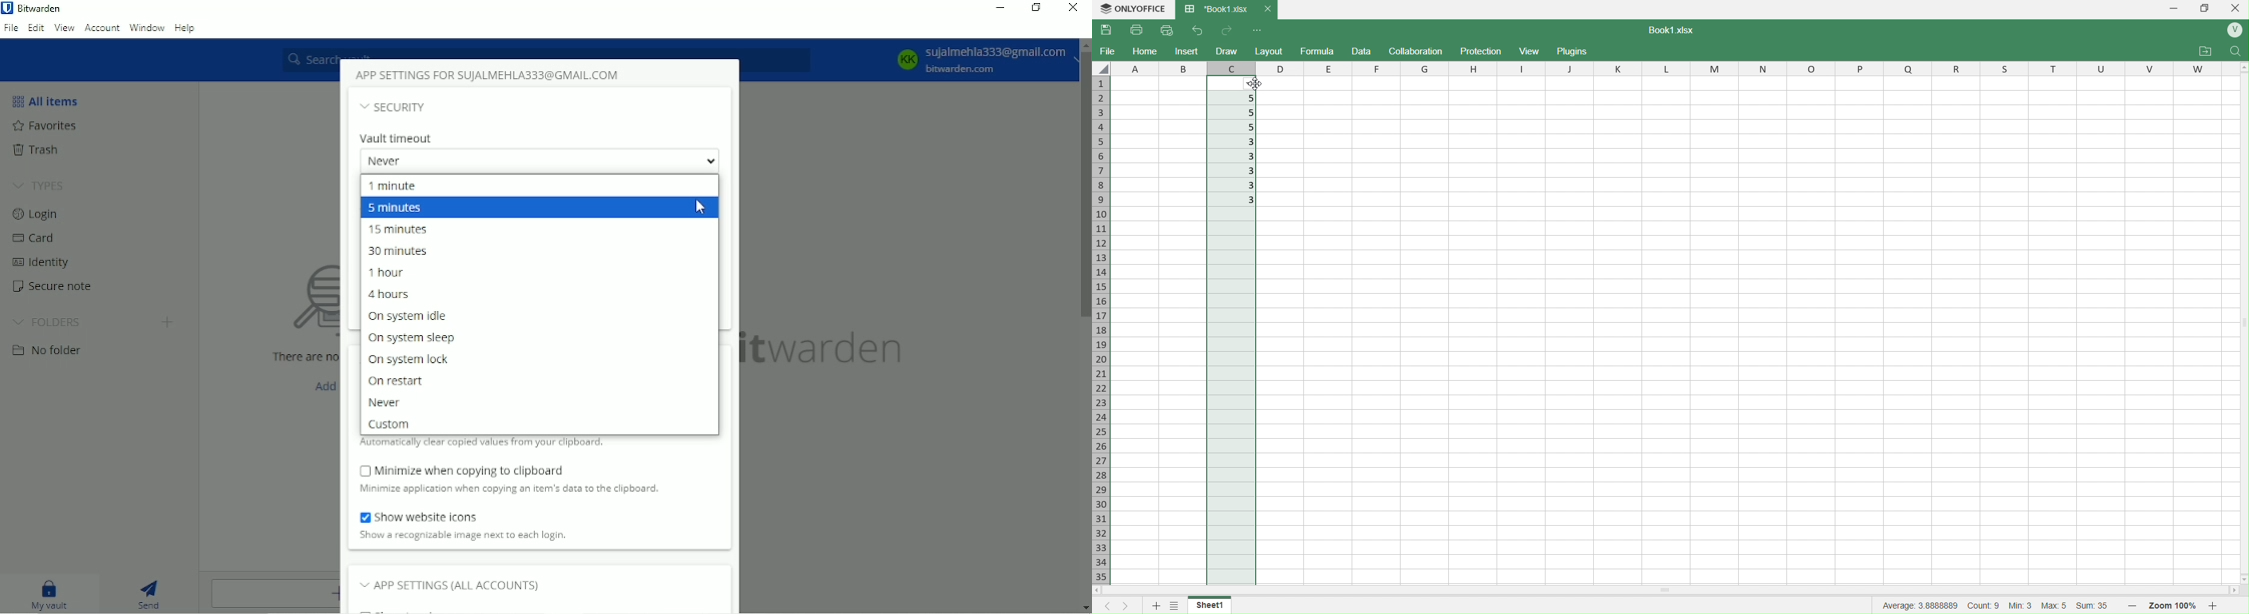 Image resolution: width=2268 pixels, height=616 pixels. What do you see at coordinates (417, 316) in the screenshot?
I see `On system idle` at bounding box center [417, 316].